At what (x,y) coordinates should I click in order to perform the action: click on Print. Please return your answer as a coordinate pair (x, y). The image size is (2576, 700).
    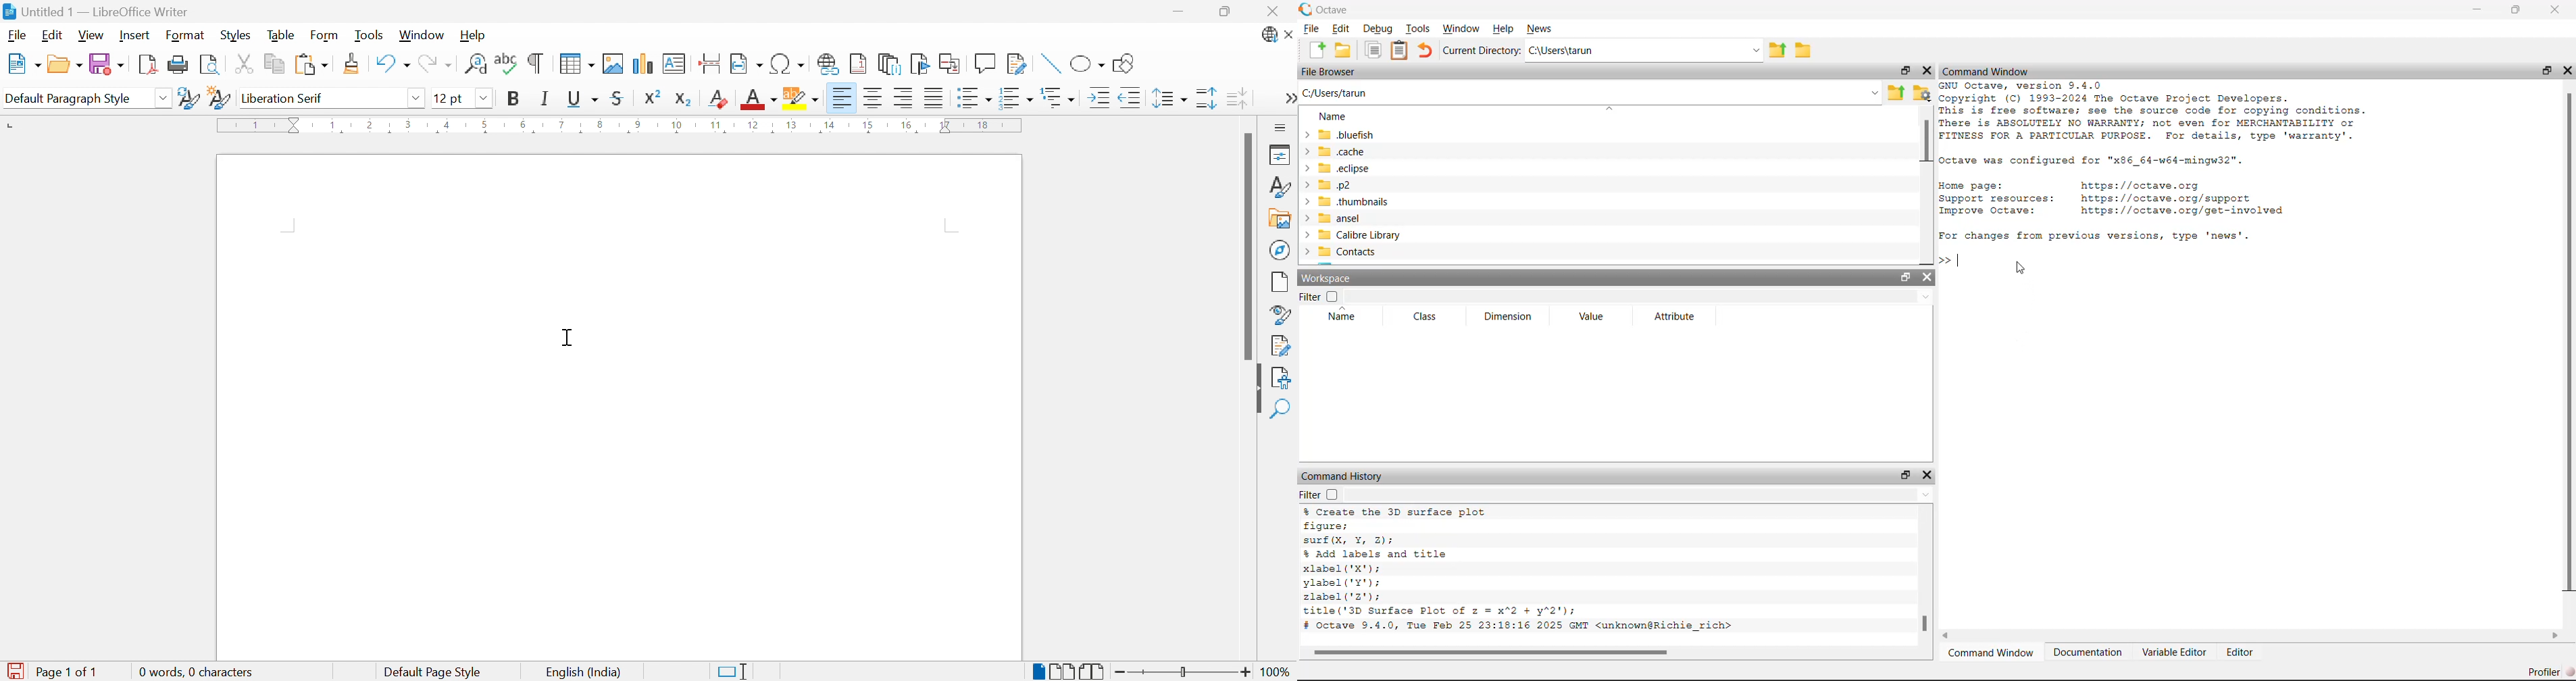
    Looking at the image, I should click on (178, 65).